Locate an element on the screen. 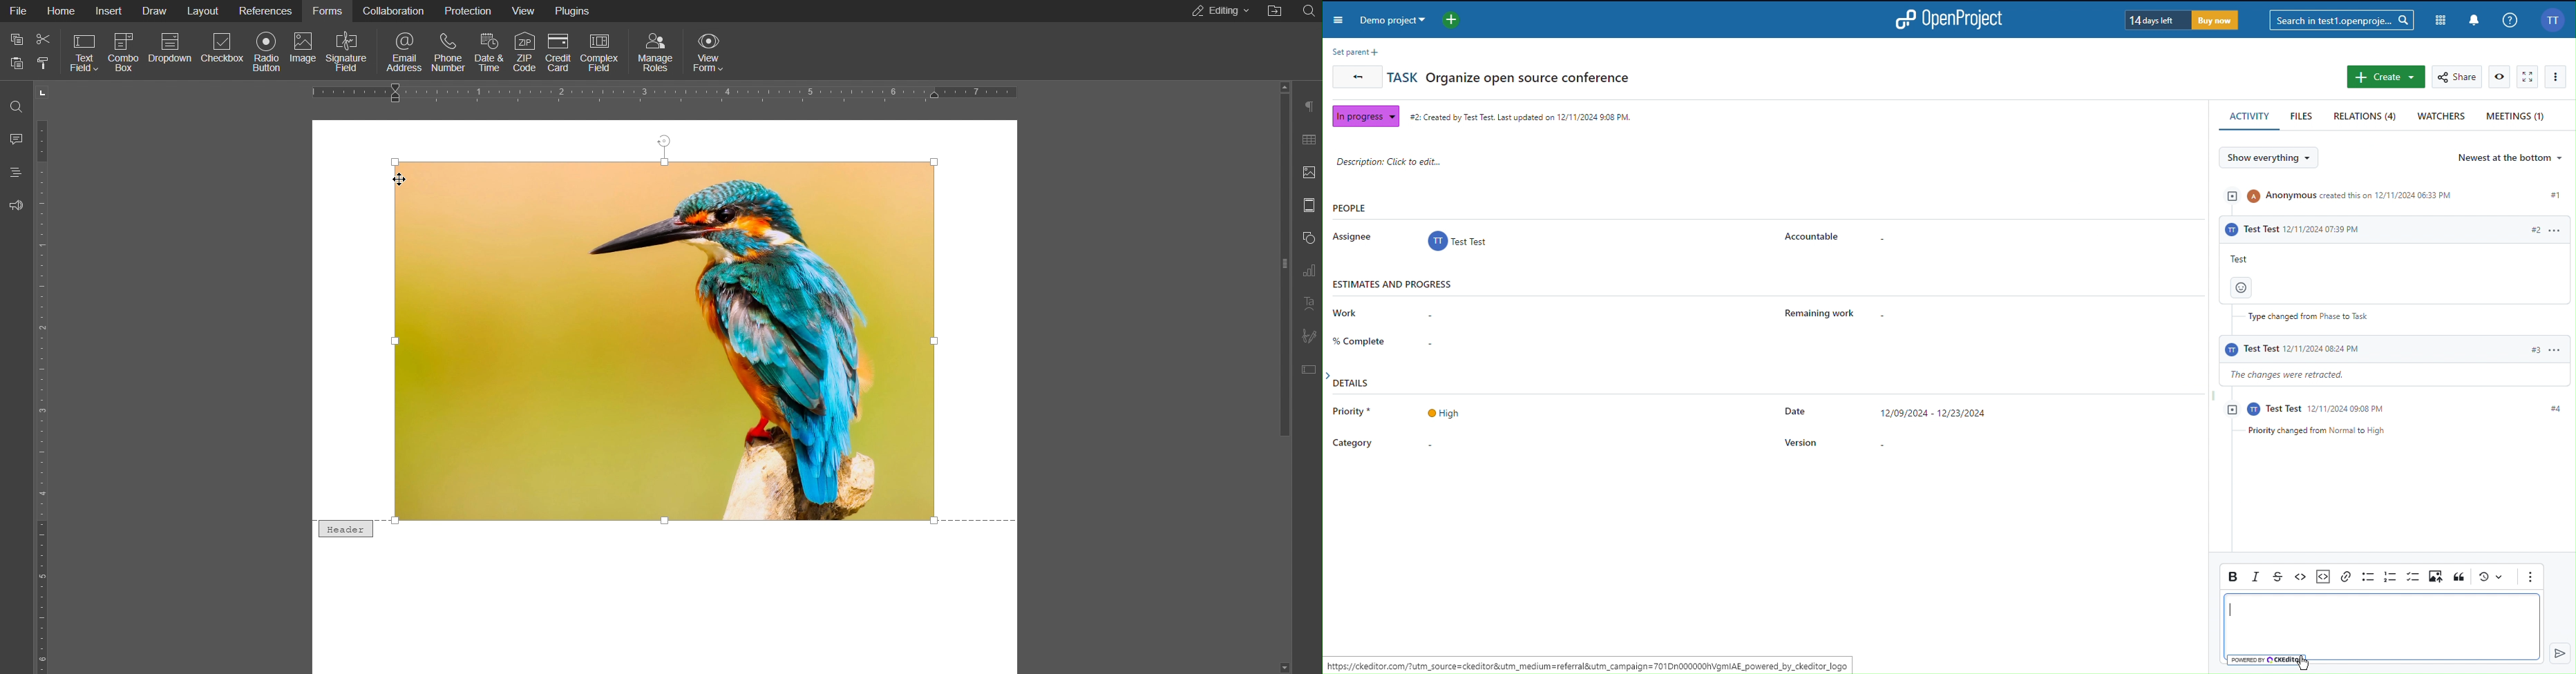  Shape Settings is located at coordinates (1307, 238).